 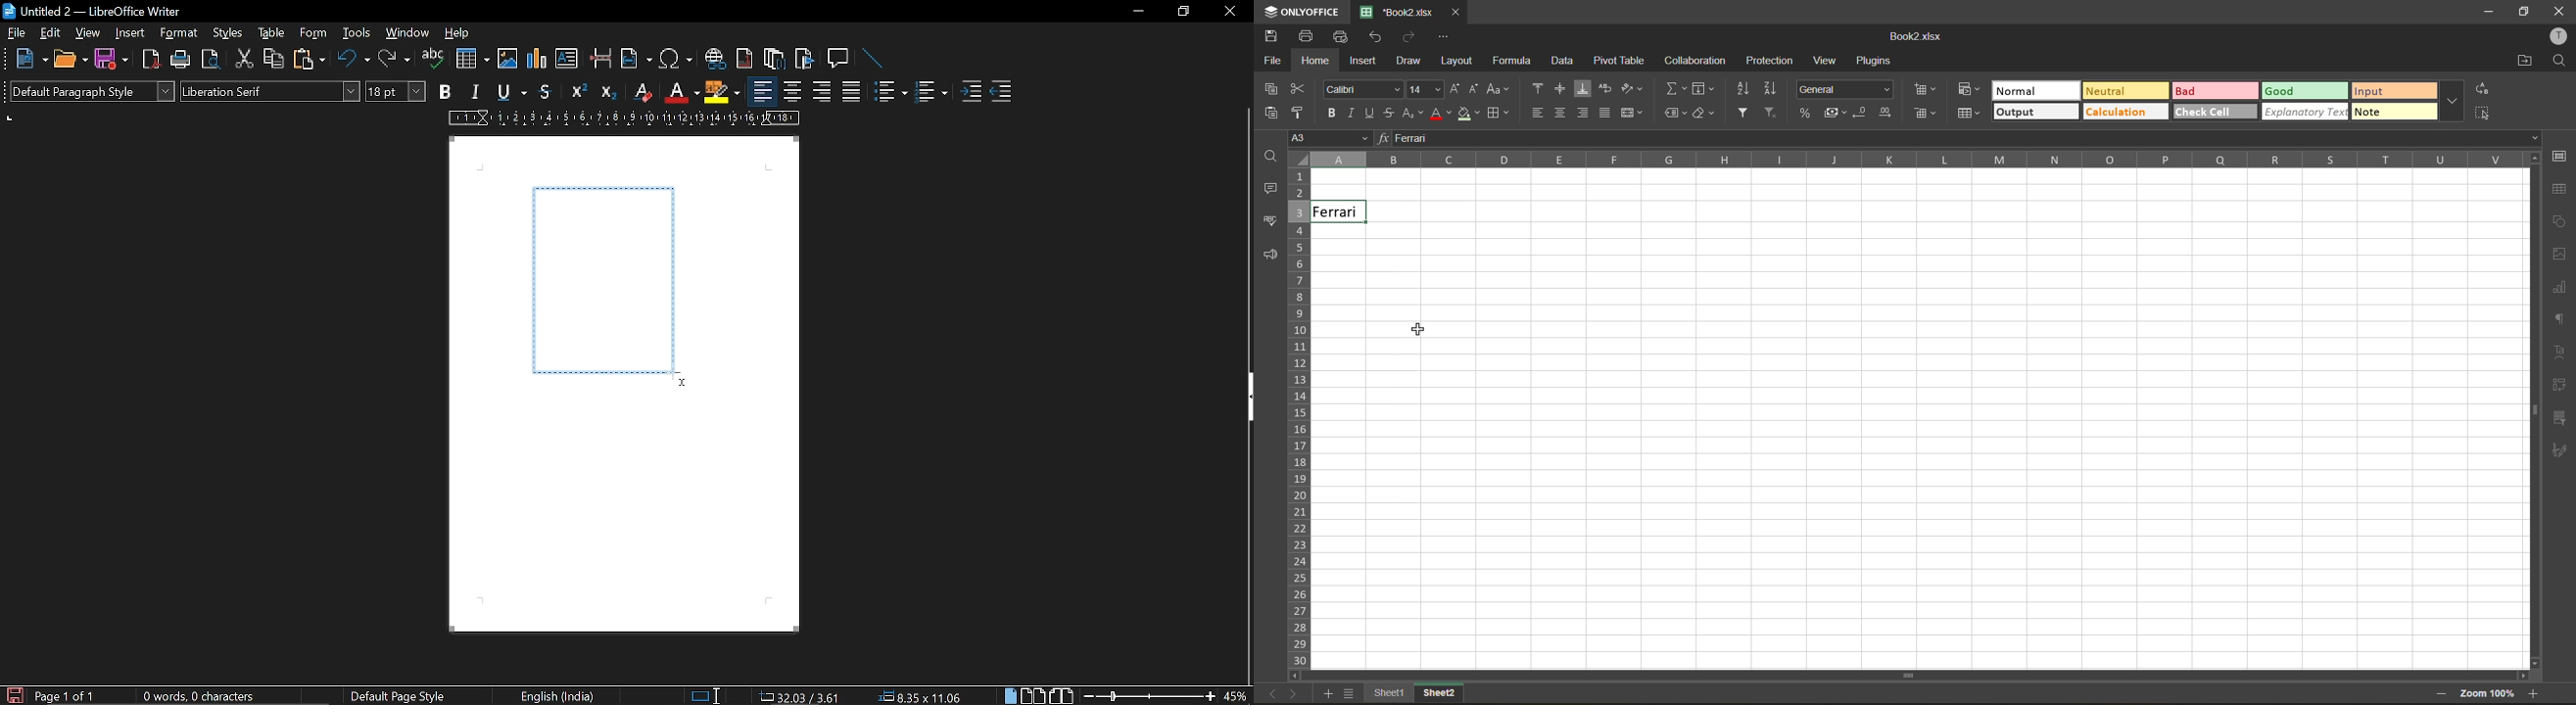 I want to click on note, so click(x=2398, y=112).